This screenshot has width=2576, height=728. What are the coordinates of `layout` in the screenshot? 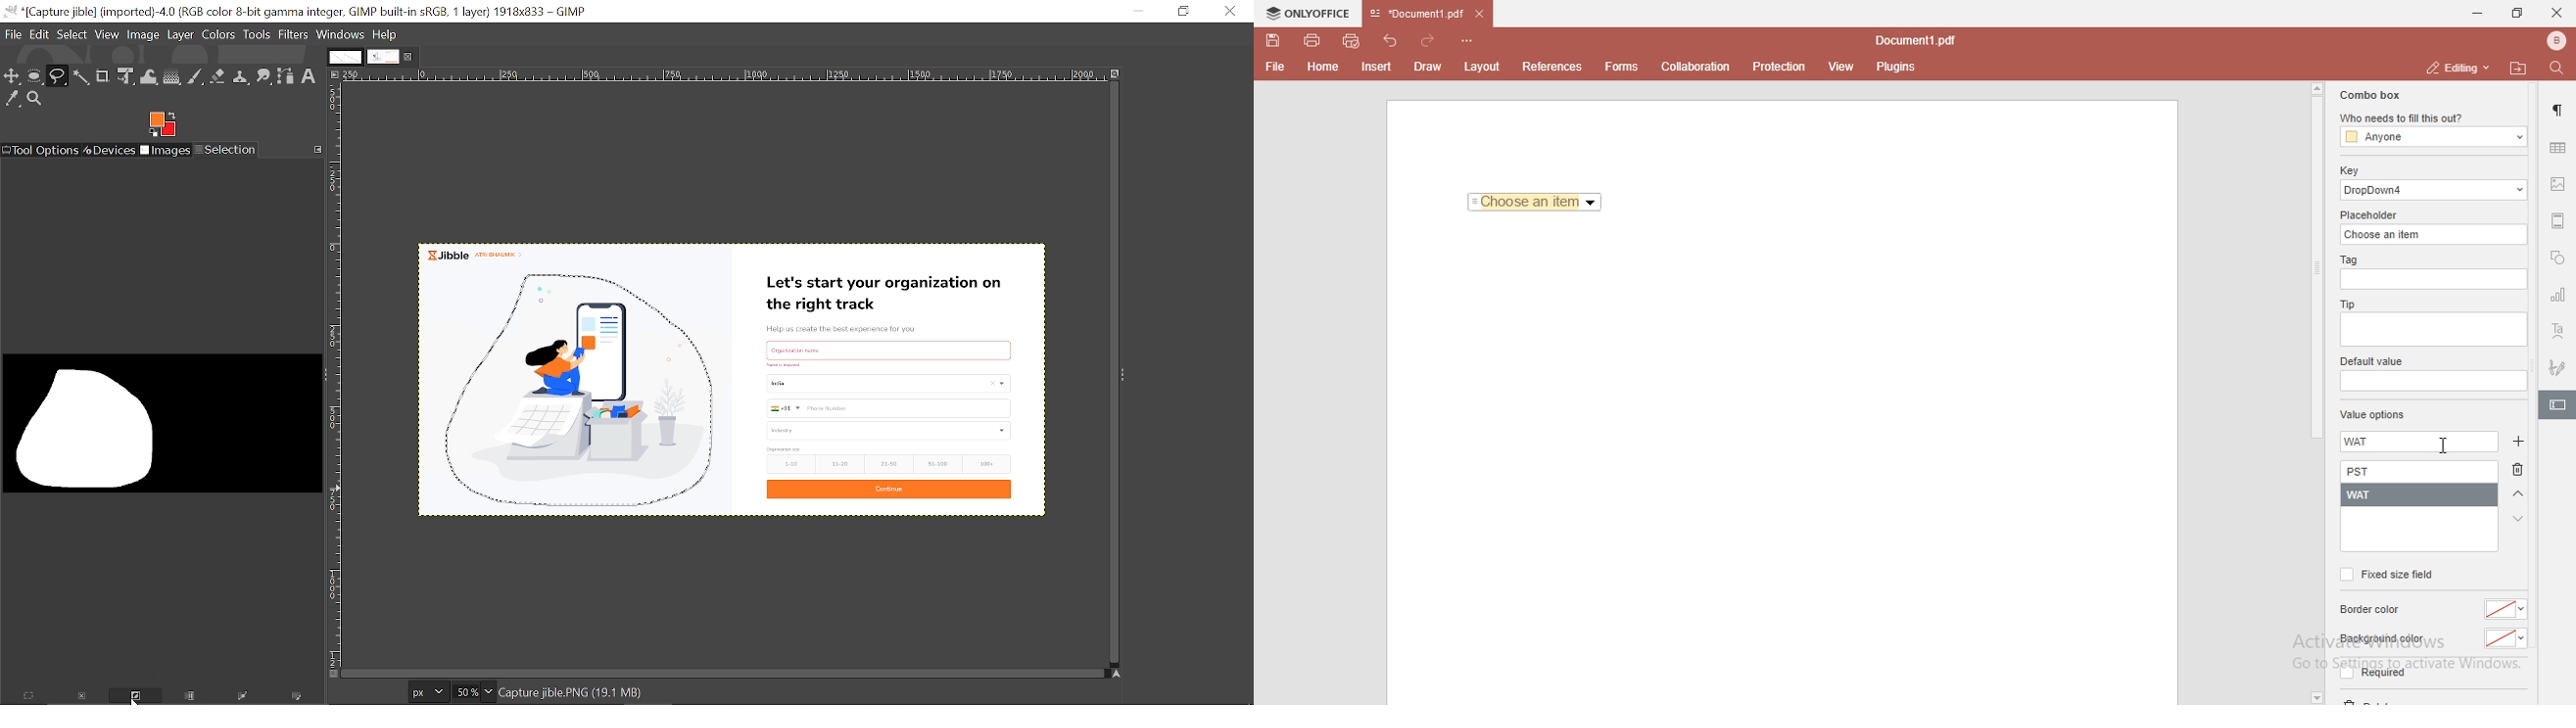 It's located at (1485, 67).